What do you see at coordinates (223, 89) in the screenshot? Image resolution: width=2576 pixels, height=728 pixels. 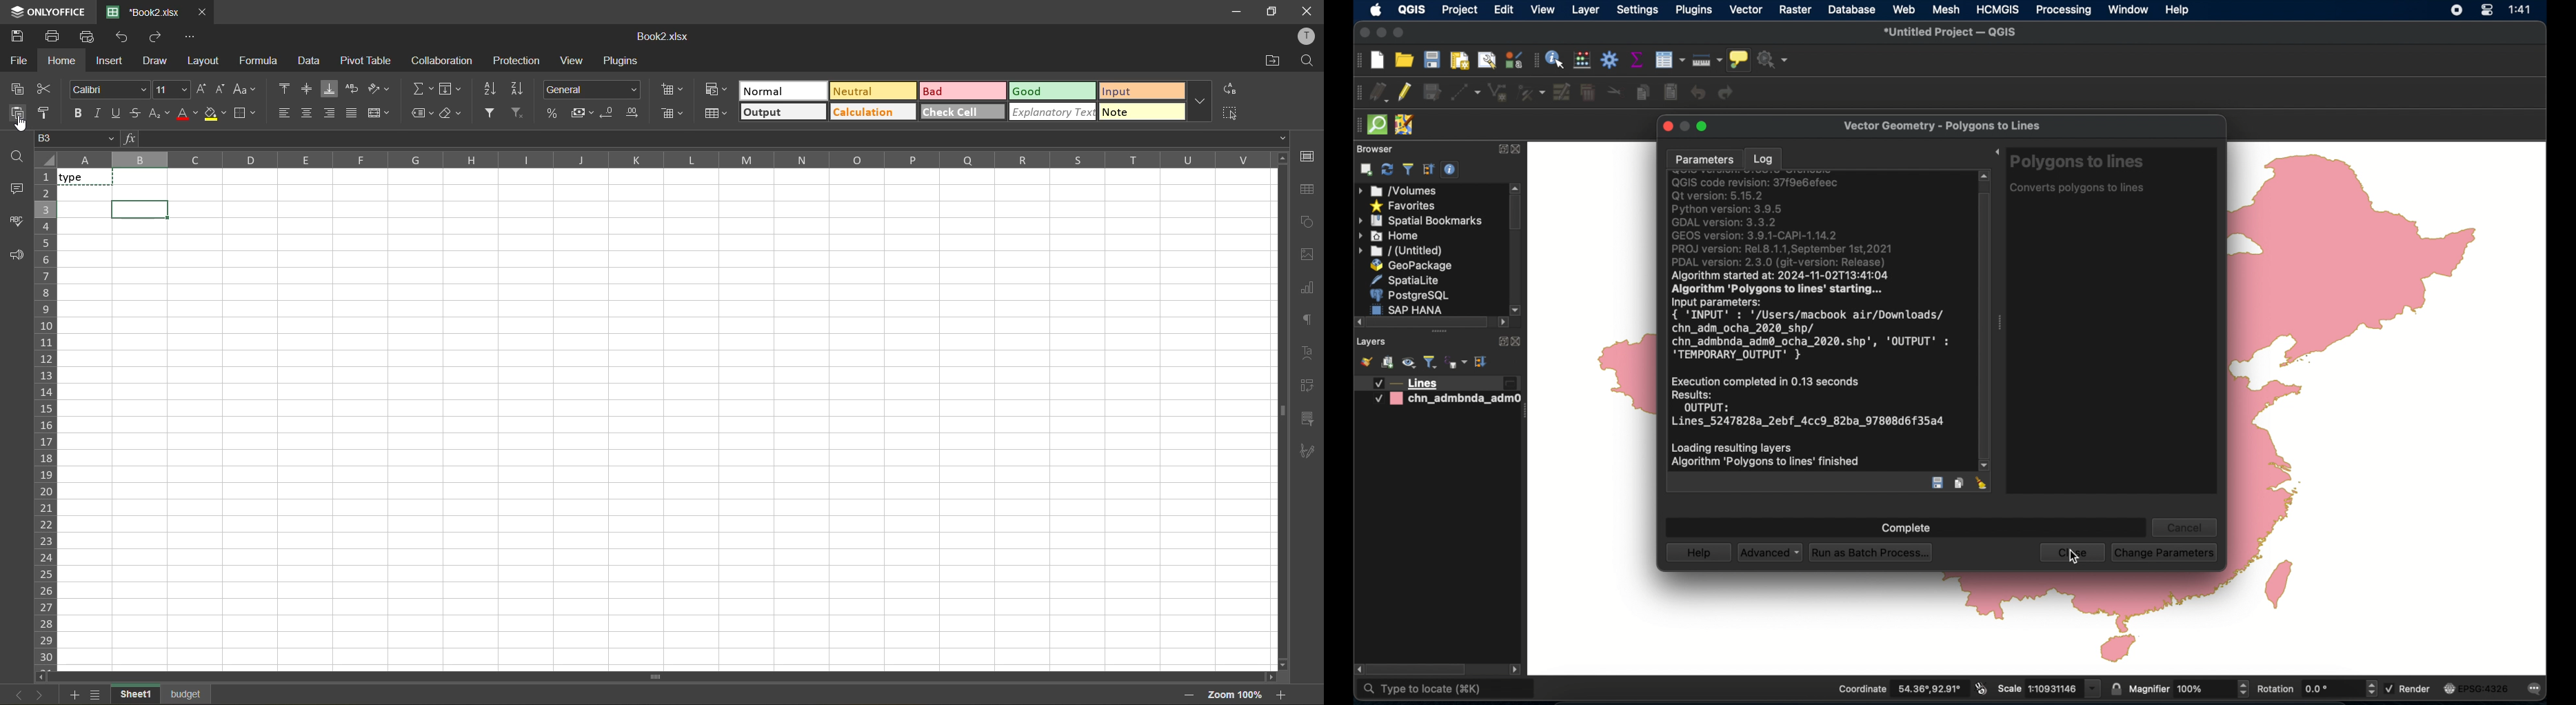 I see `decrement size` at bounding box center [223, 89].